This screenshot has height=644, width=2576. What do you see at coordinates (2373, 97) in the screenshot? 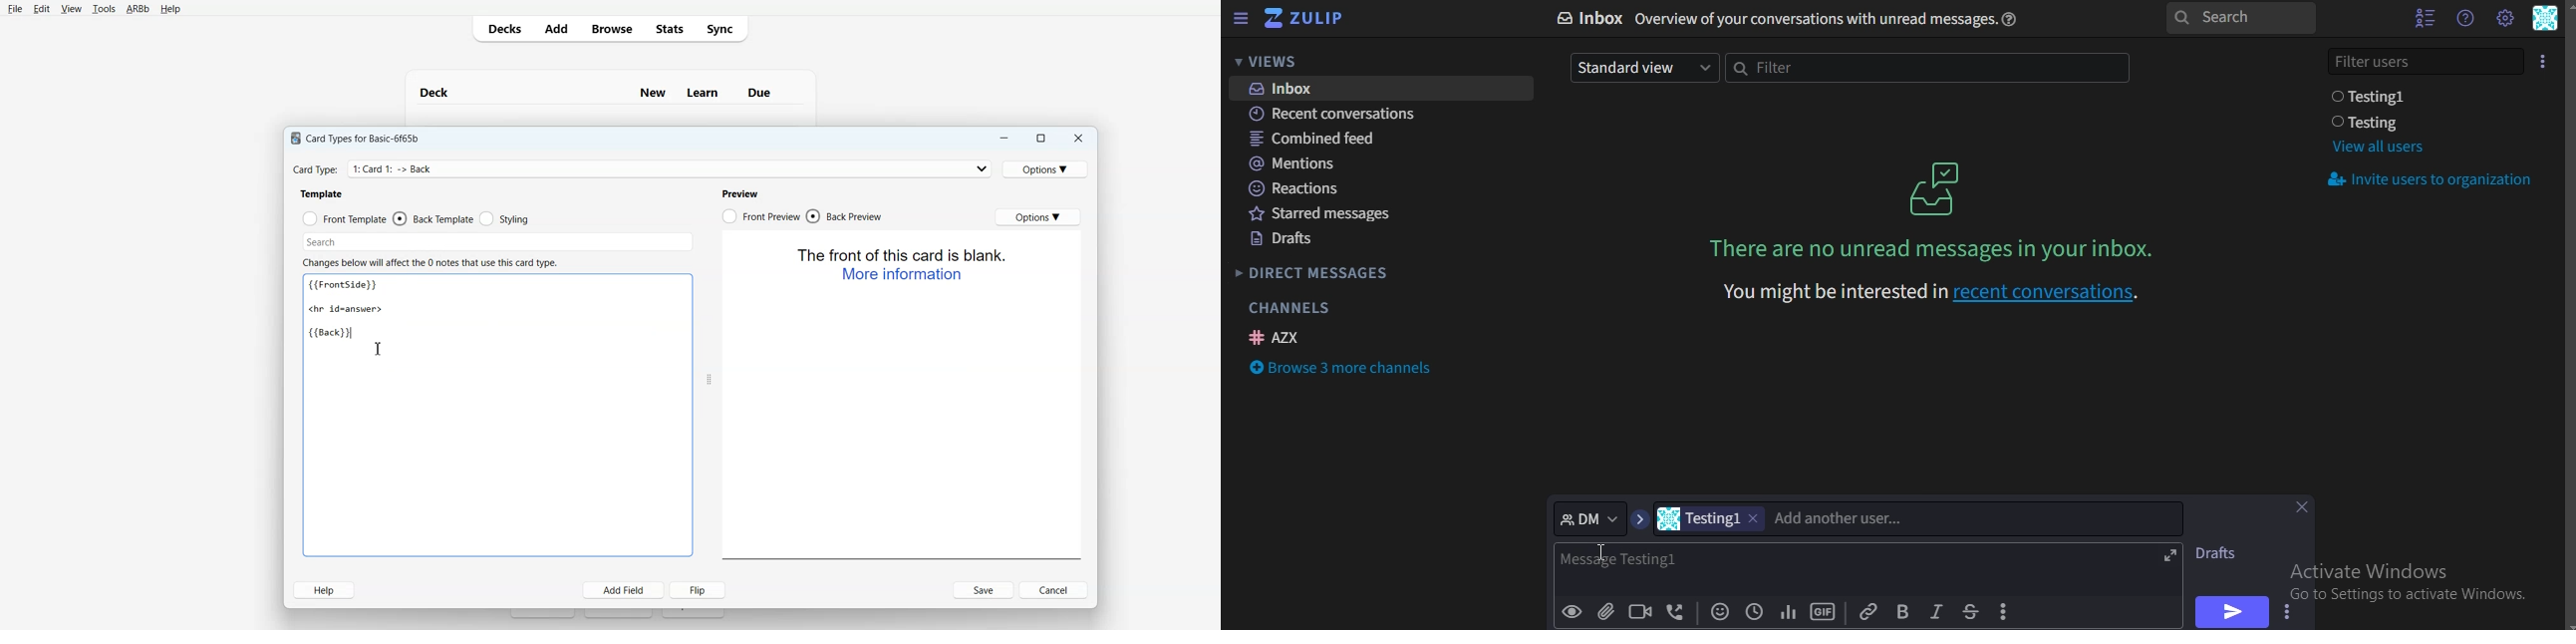
I see `testing1` at bounding box center [2373, 97].